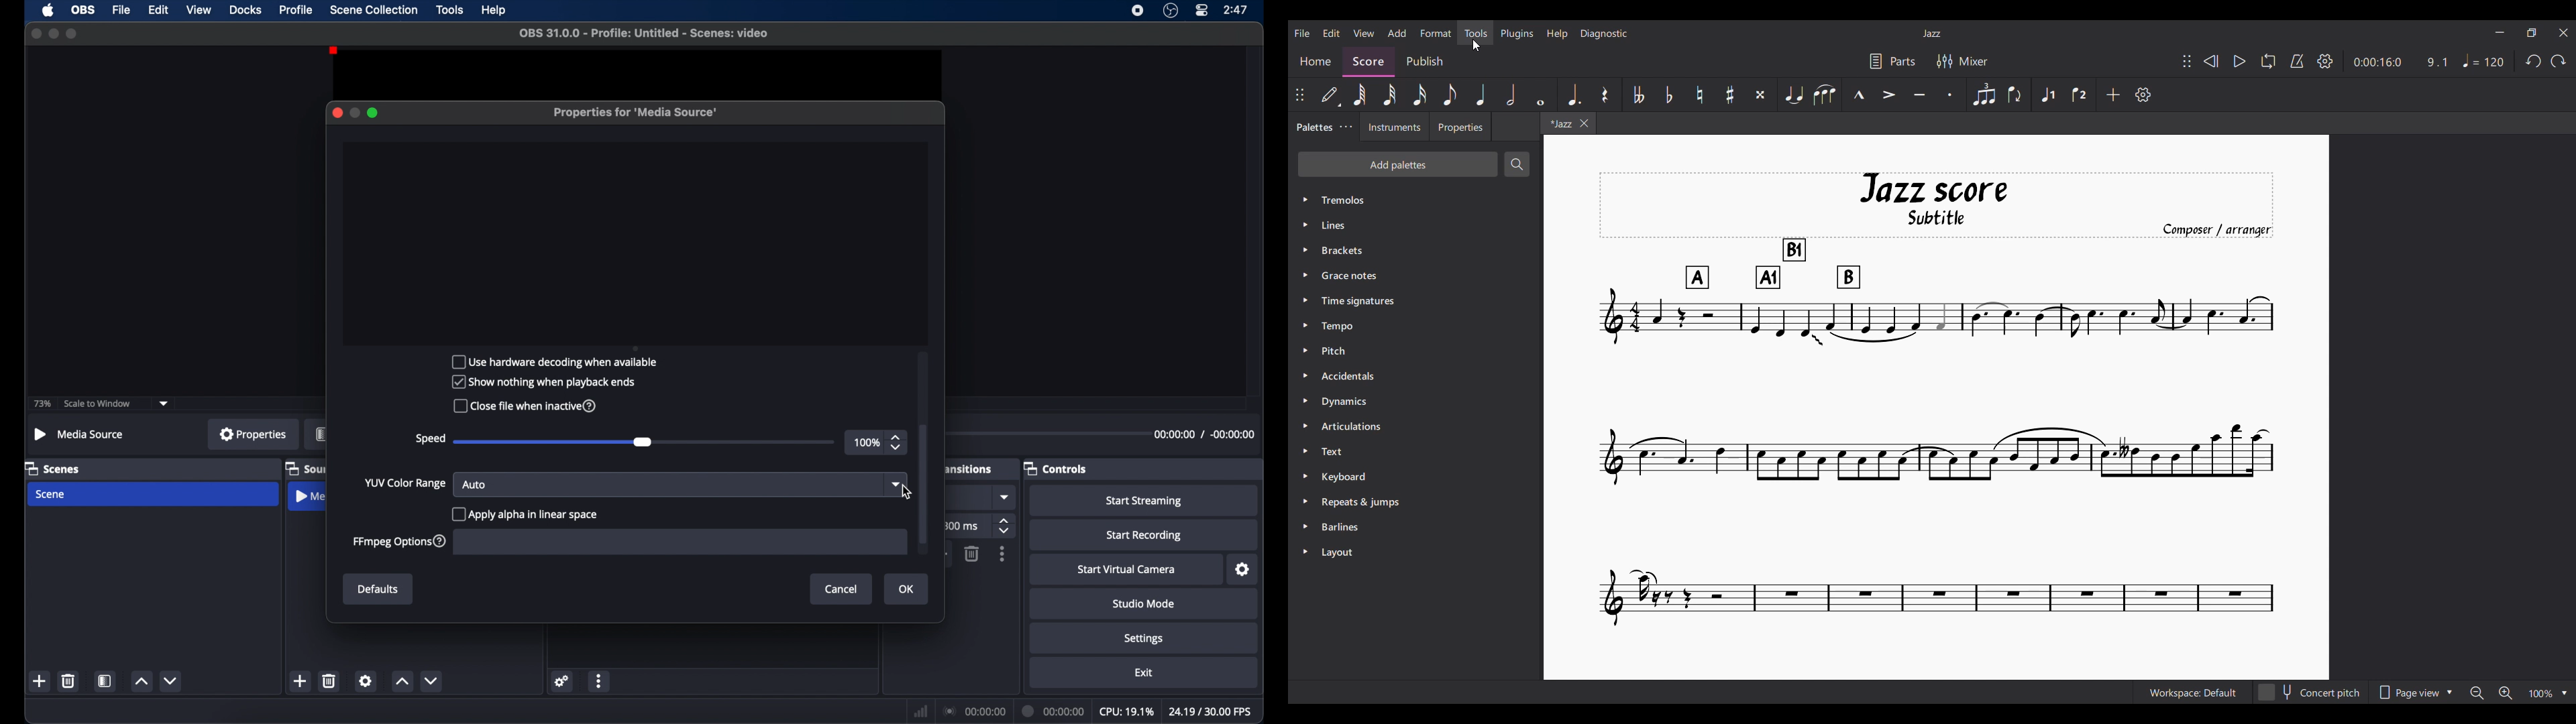 The image size is (2576, 728). Describe the element at coordinates (1002, 554) in the screenshot. I see `moreoptions` at that location.